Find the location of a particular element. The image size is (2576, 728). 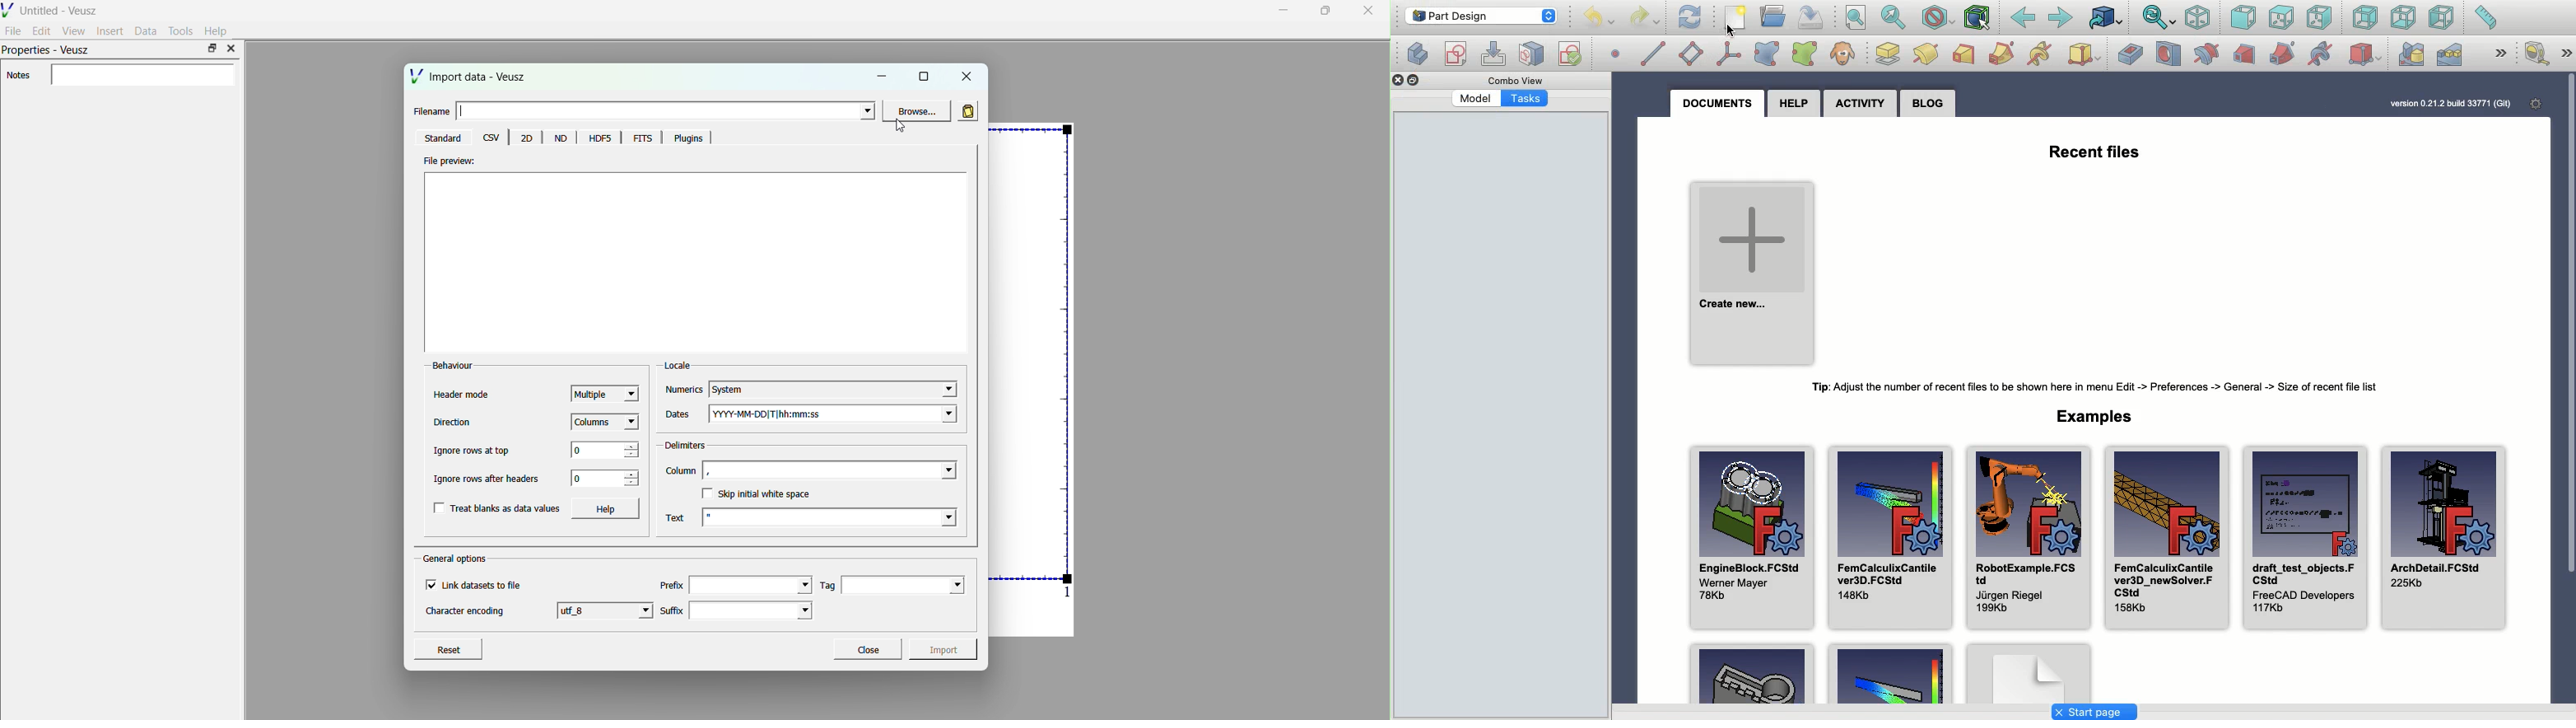

Pad is located at coordinates (1889, 54).